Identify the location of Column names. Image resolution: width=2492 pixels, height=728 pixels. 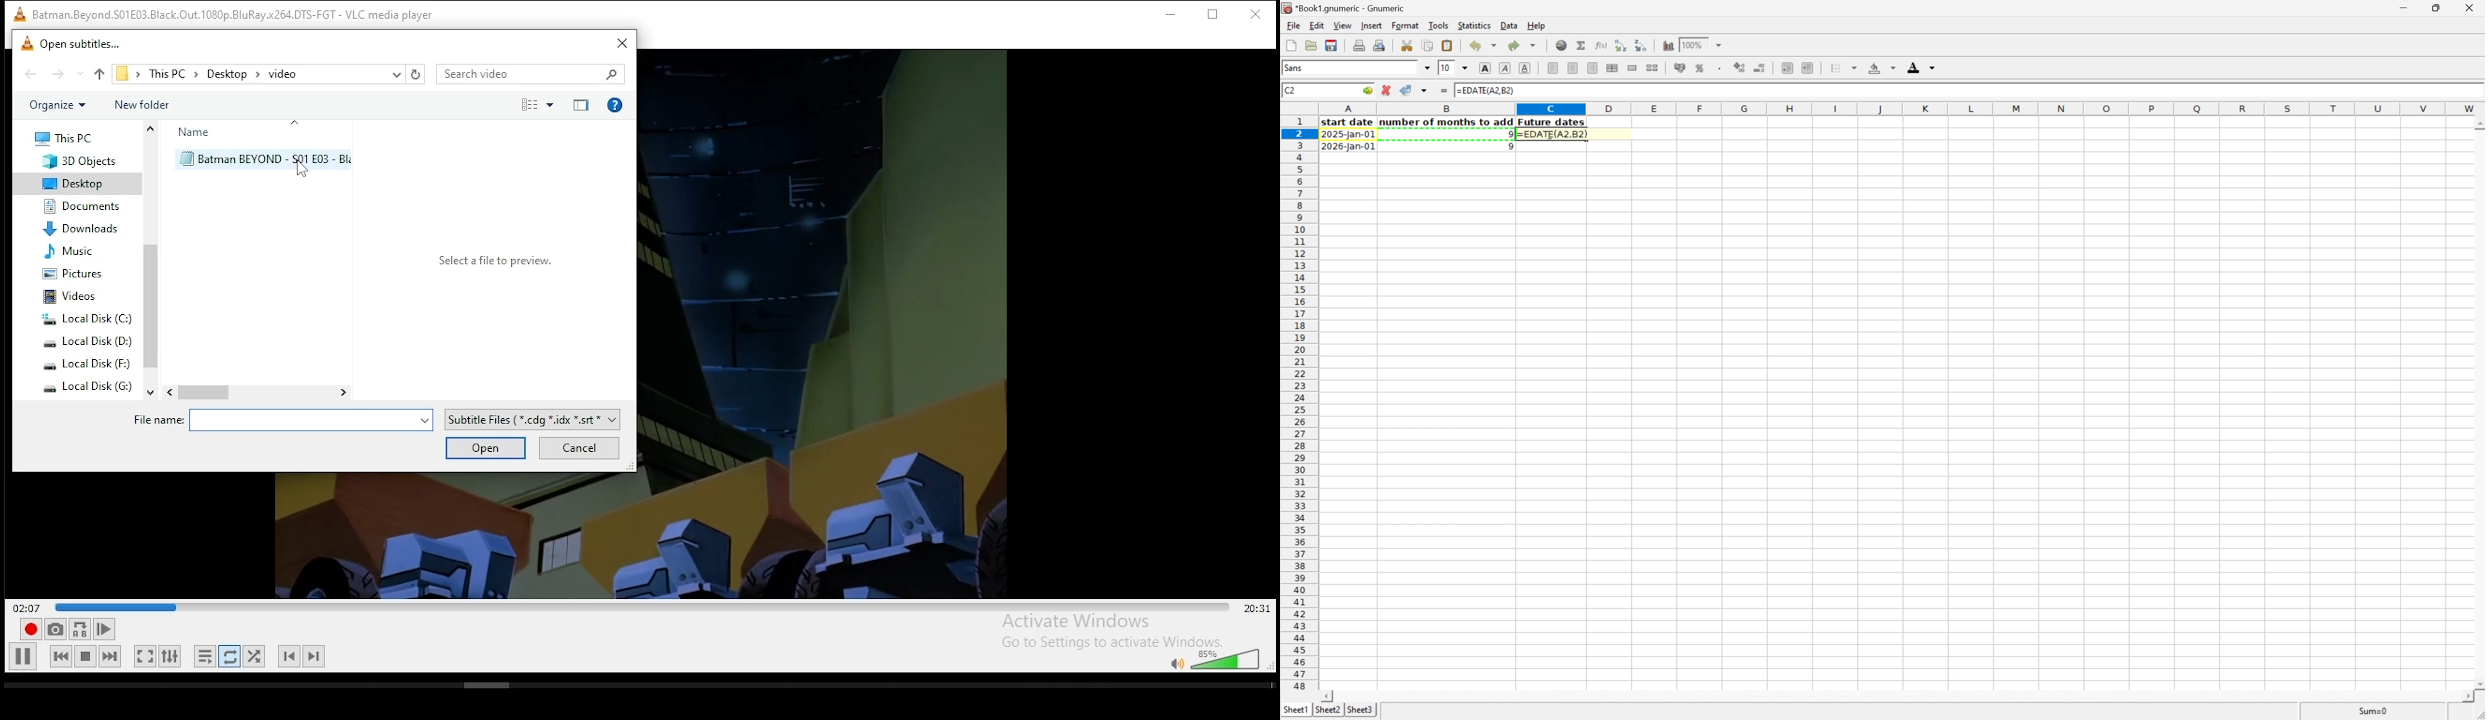
(1902, 109).